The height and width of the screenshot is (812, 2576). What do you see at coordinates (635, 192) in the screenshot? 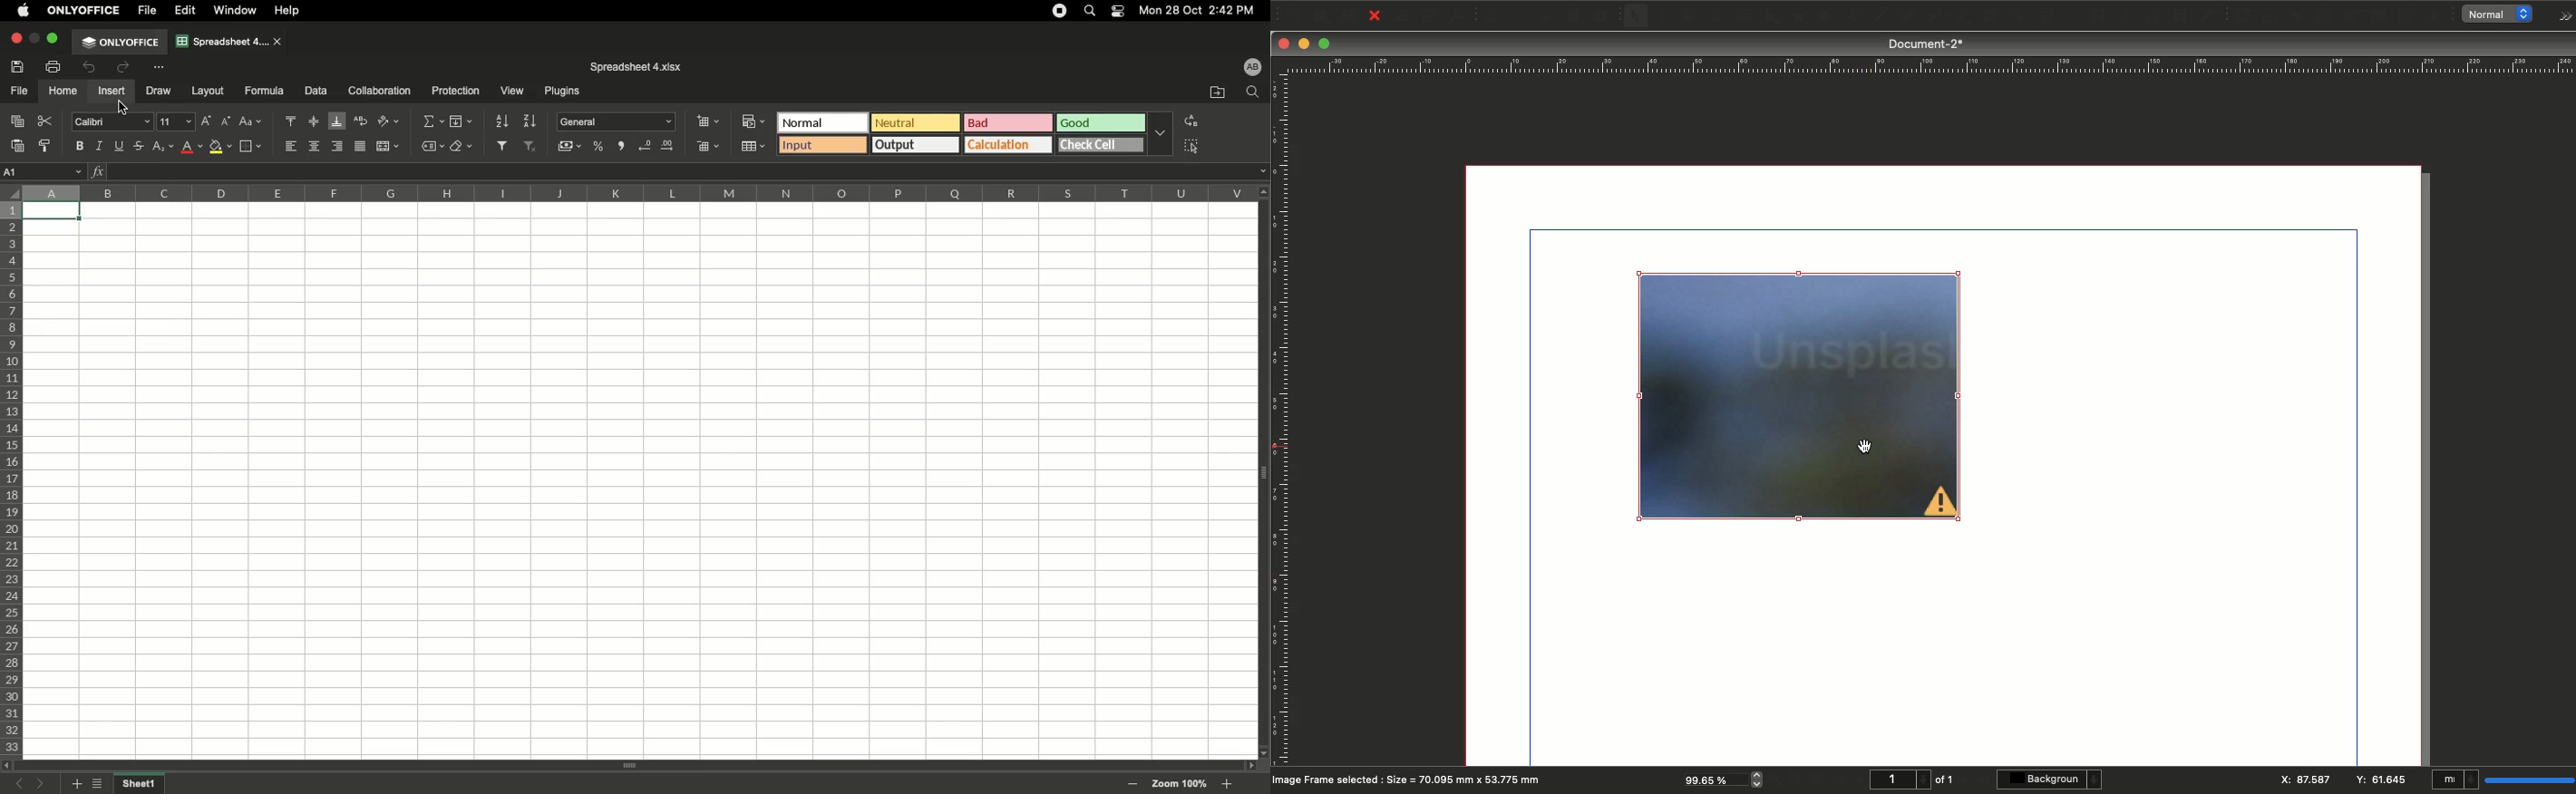
I see `Column` at bounding box center [635, 192].